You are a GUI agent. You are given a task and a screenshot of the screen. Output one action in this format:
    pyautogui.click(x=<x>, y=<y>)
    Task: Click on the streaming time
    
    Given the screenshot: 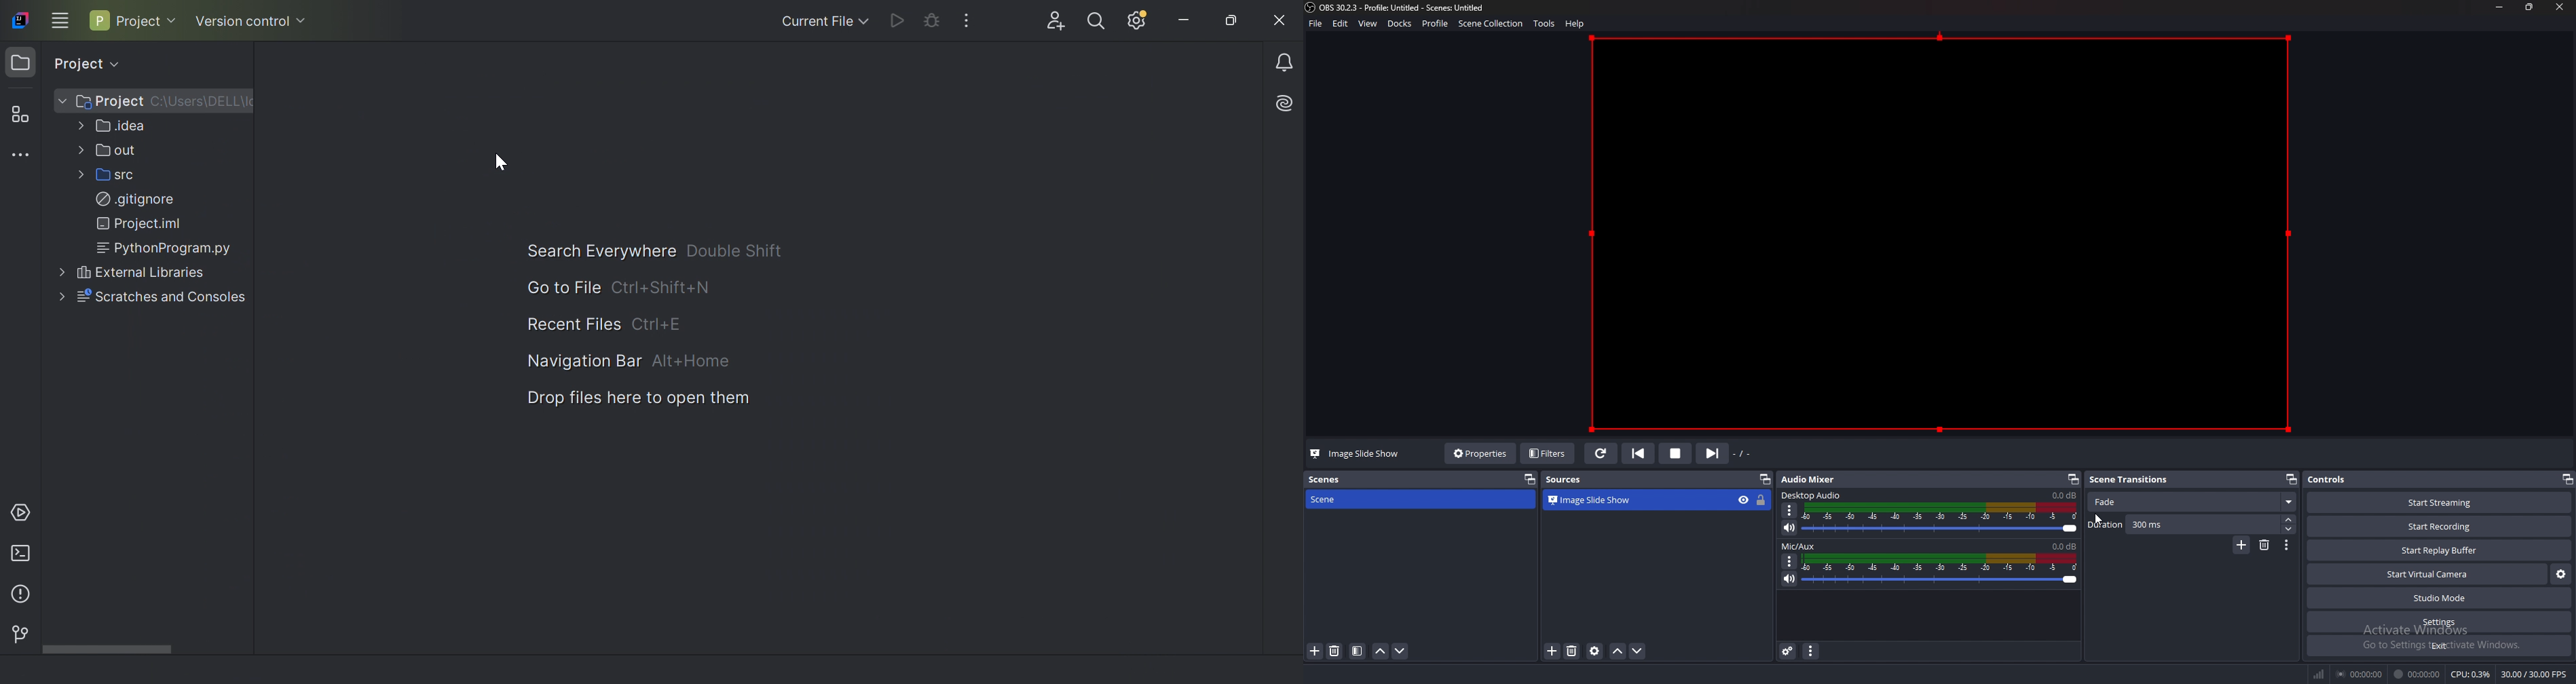 What is the action you would take?
    pyautogui.click(x=2361, y=674)
    